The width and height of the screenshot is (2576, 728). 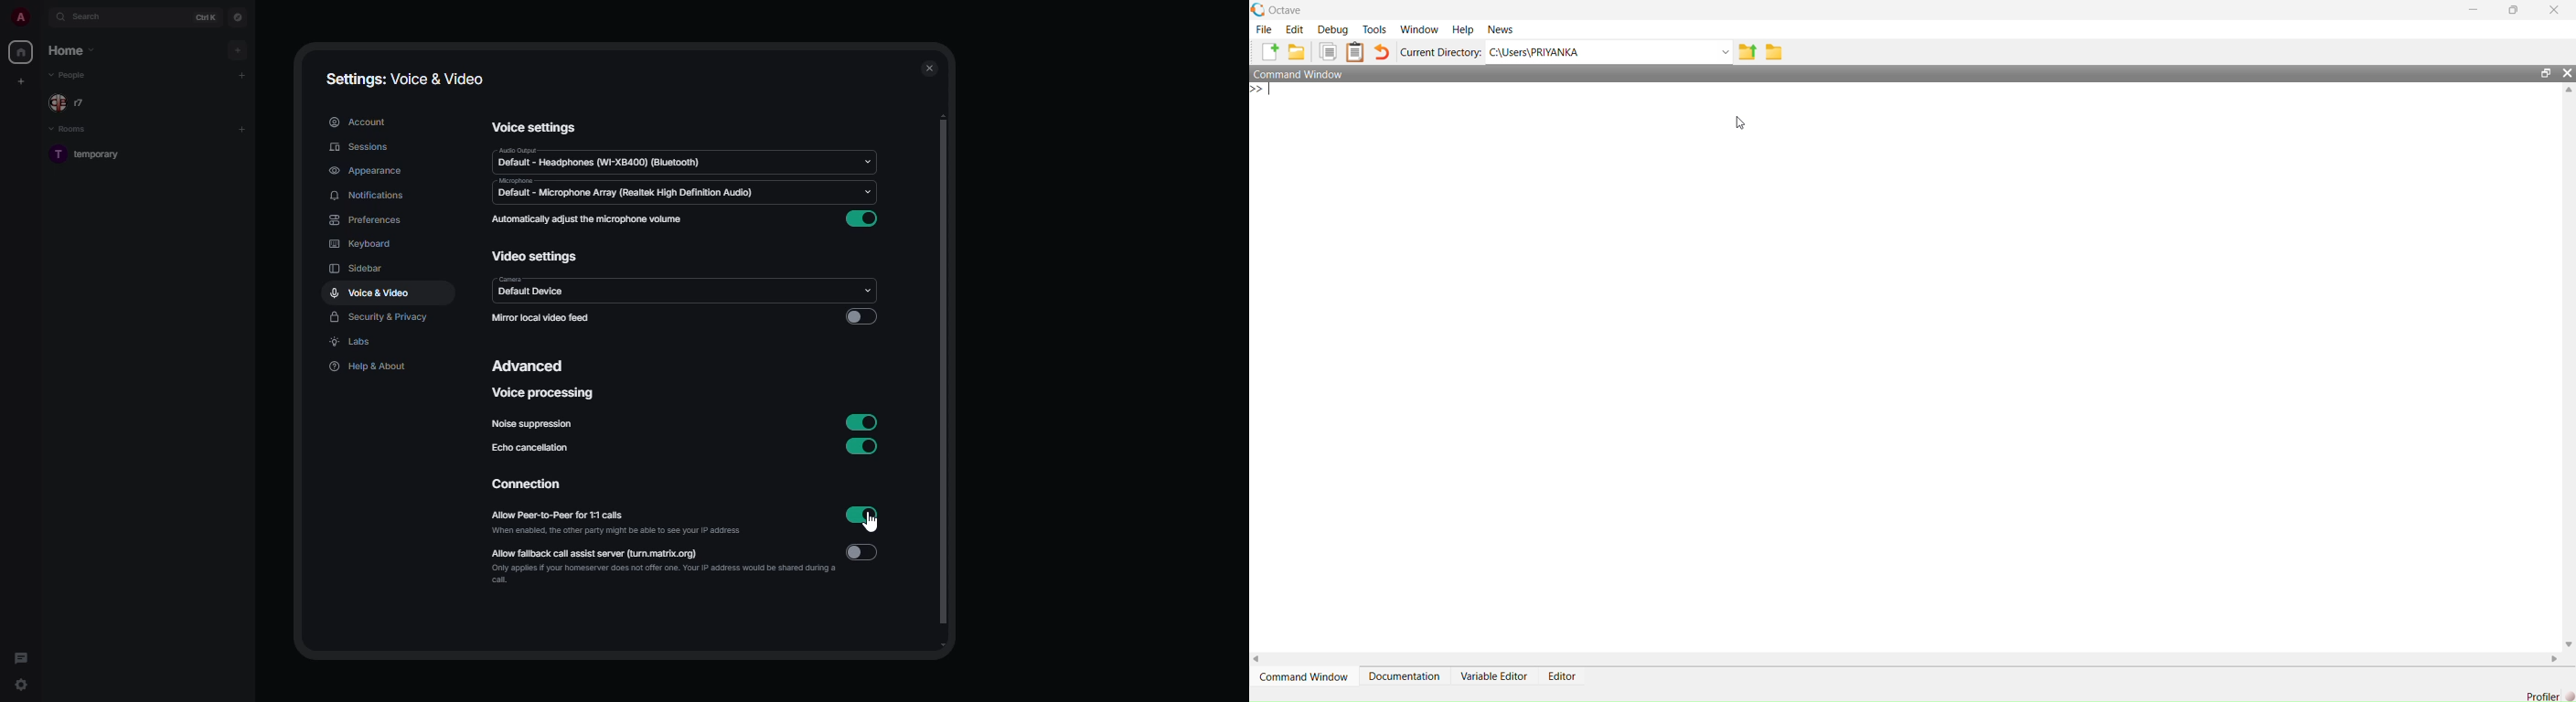 What do you see at coordinates (860, 514) in the screenshot?
I see `enabled` at bounding box center [860, 514].